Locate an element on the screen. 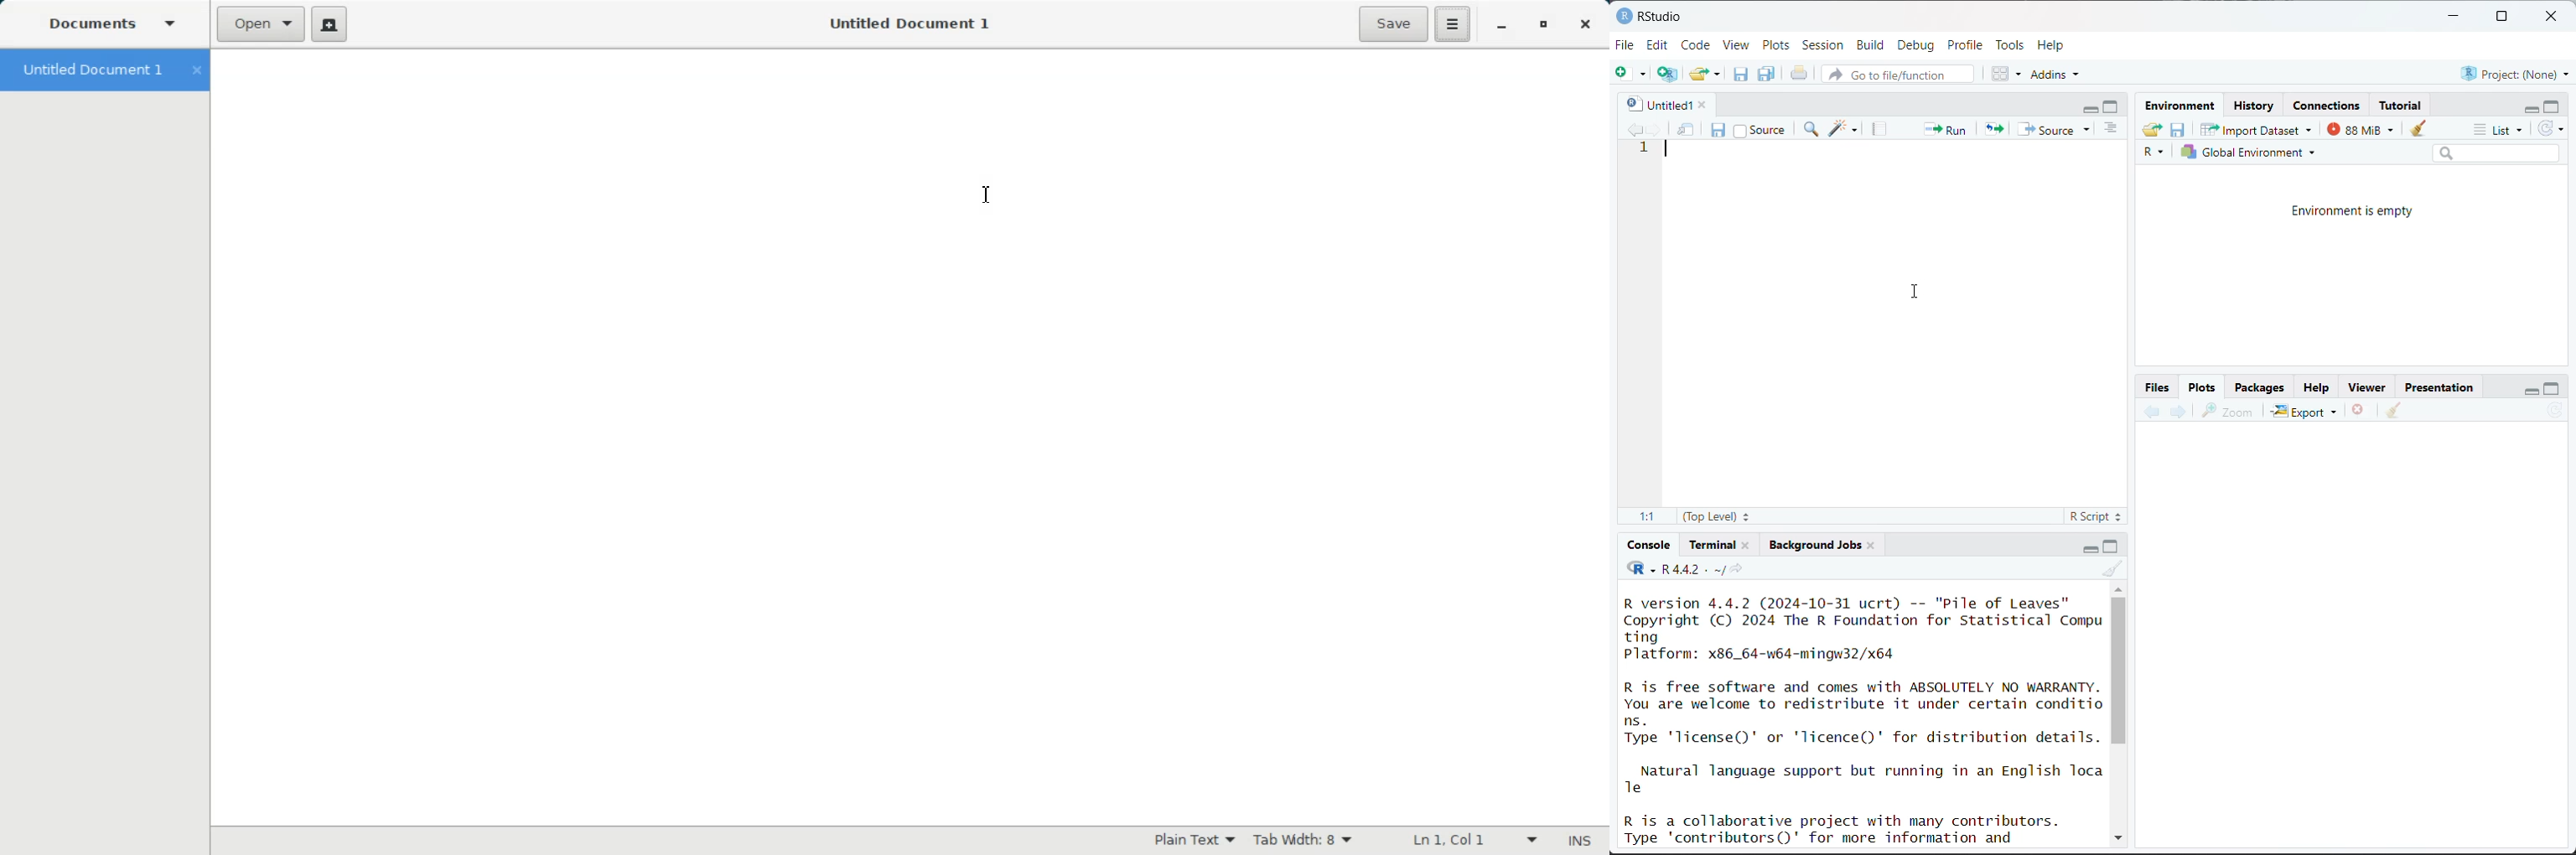 The width and height of the screenshot is (2576, 868). save current document is located at coordinates (1741, 74).